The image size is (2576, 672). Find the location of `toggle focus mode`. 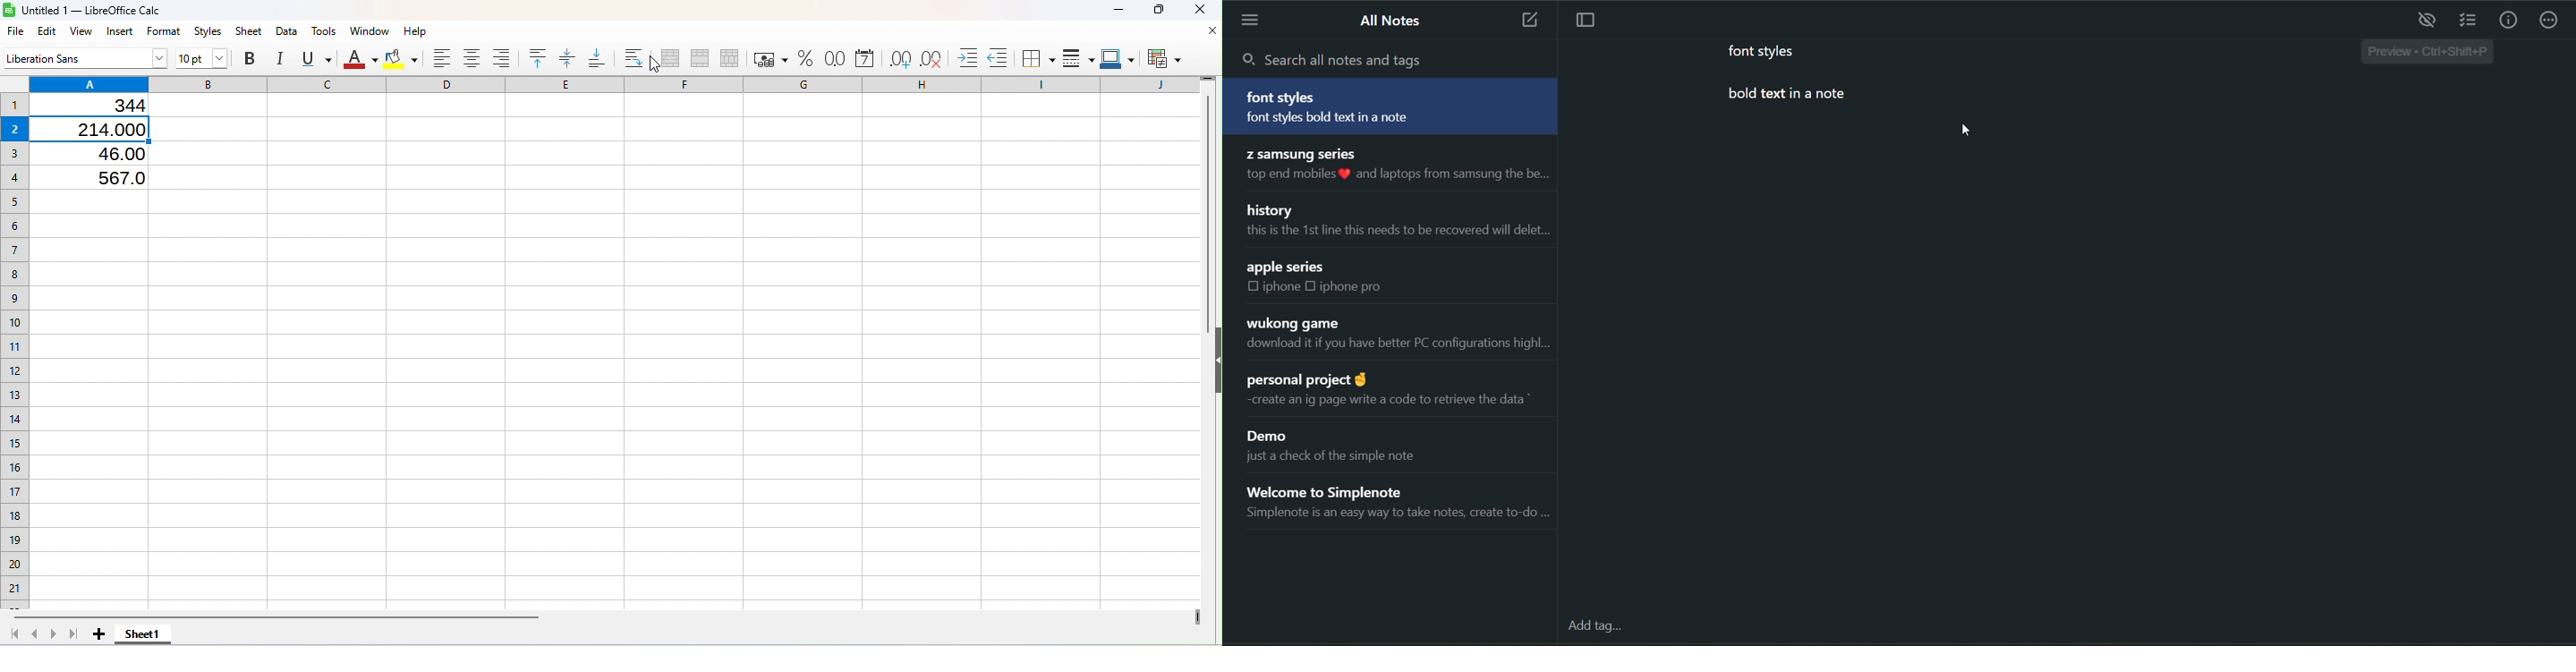

toggle focus mode is located at coordinates (1592, 21).